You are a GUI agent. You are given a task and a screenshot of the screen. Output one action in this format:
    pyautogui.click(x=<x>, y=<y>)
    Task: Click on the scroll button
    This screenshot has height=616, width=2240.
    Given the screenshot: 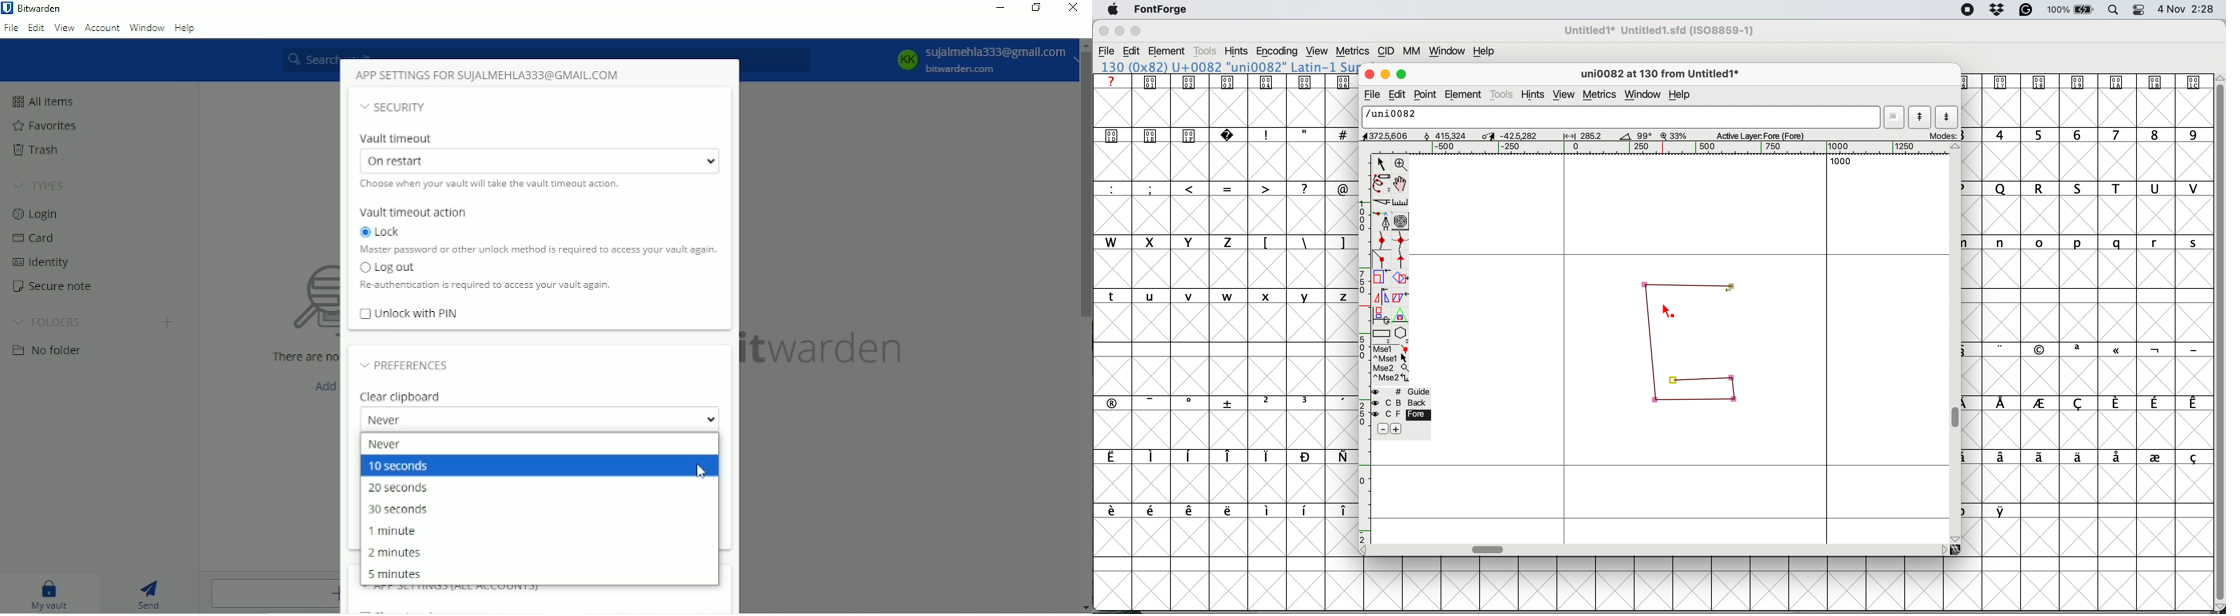 What is the action you would take?
    pyautogui.click(x=1957, y=538)
    